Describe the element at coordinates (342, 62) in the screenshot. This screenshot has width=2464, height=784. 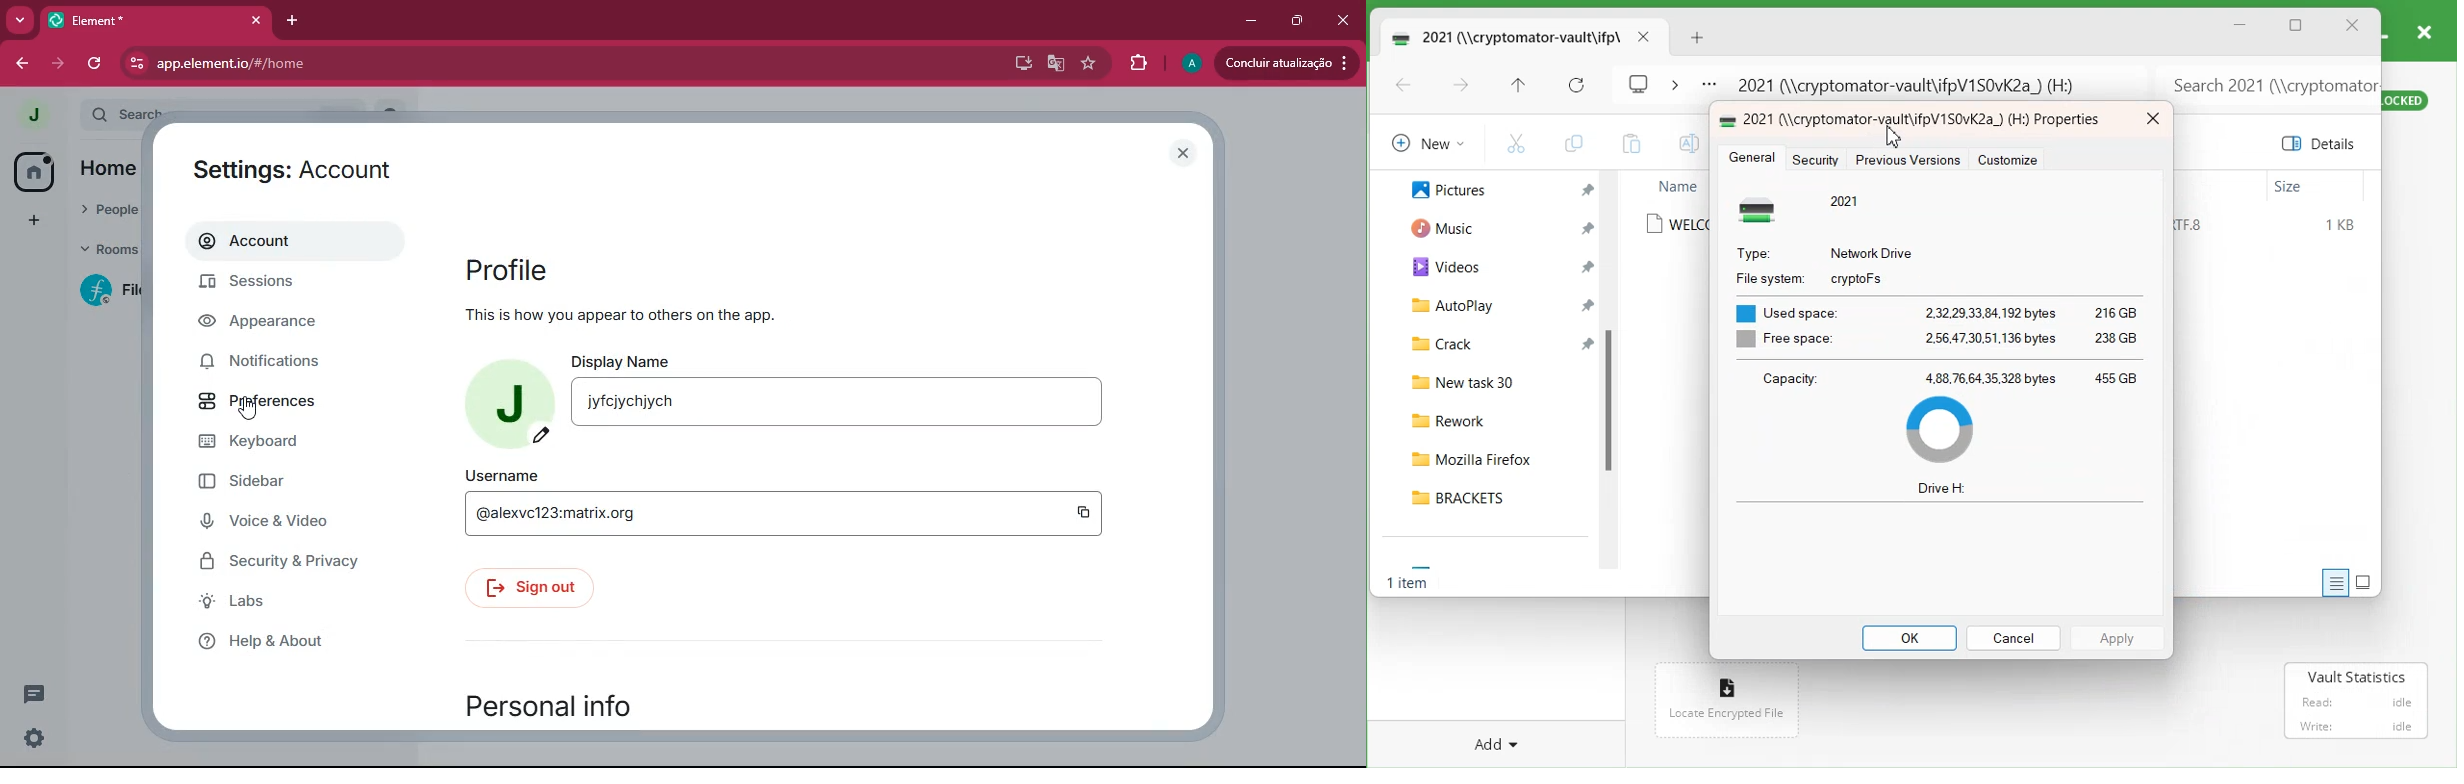
I see `app.element.io/#/home` at that location.